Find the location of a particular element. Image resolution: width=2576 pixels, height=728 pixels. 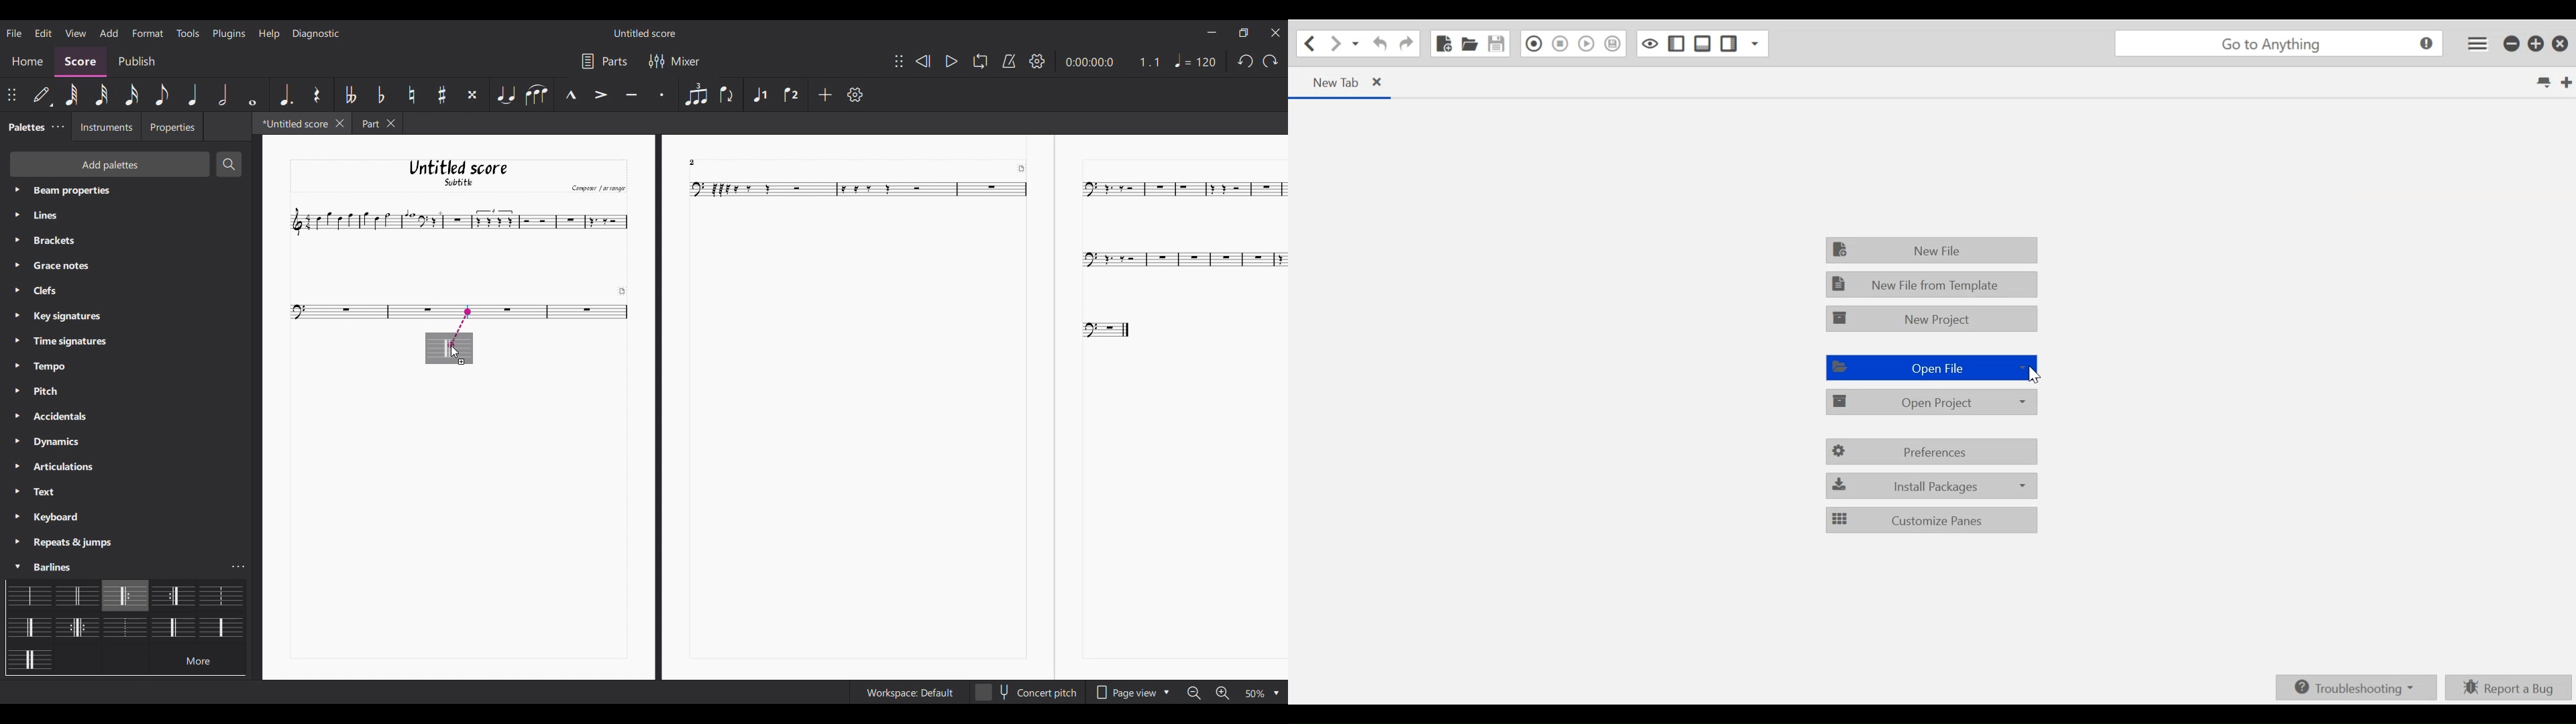

Edit menu is located at coordinates (44, 33).